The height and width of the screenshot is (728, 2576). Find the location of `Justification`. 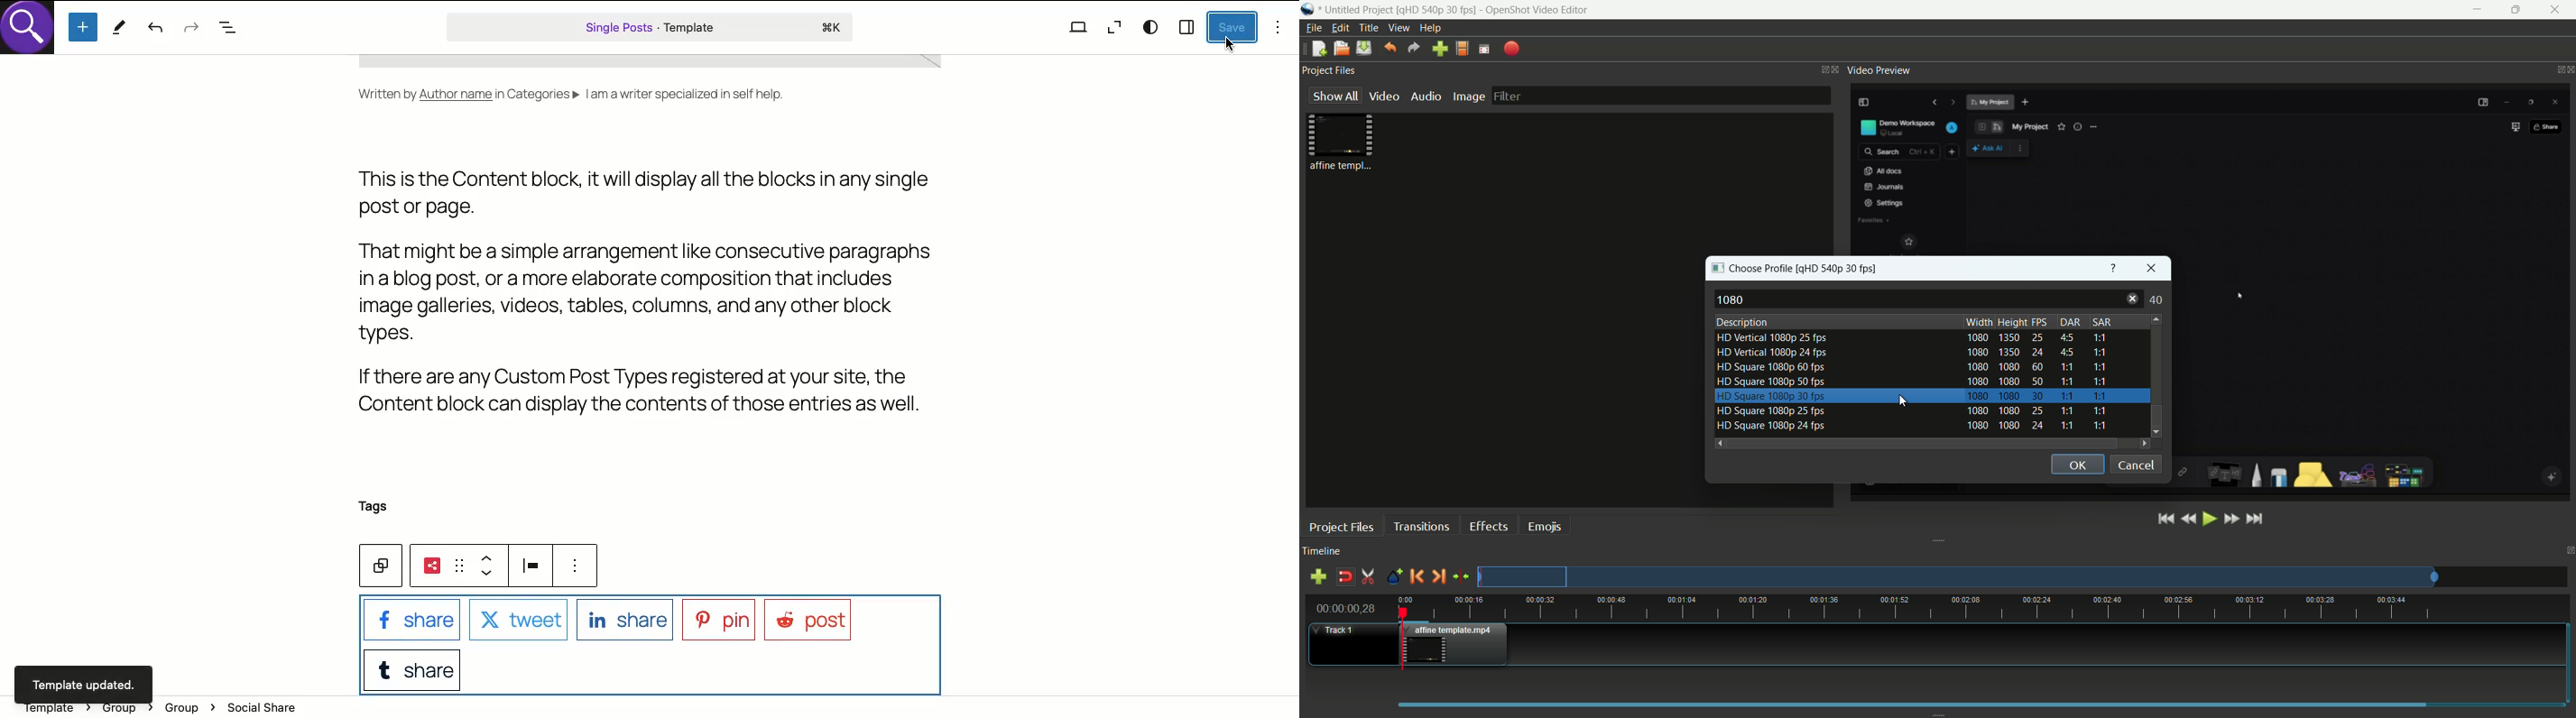

Justification is located at coordinates (536, 566).